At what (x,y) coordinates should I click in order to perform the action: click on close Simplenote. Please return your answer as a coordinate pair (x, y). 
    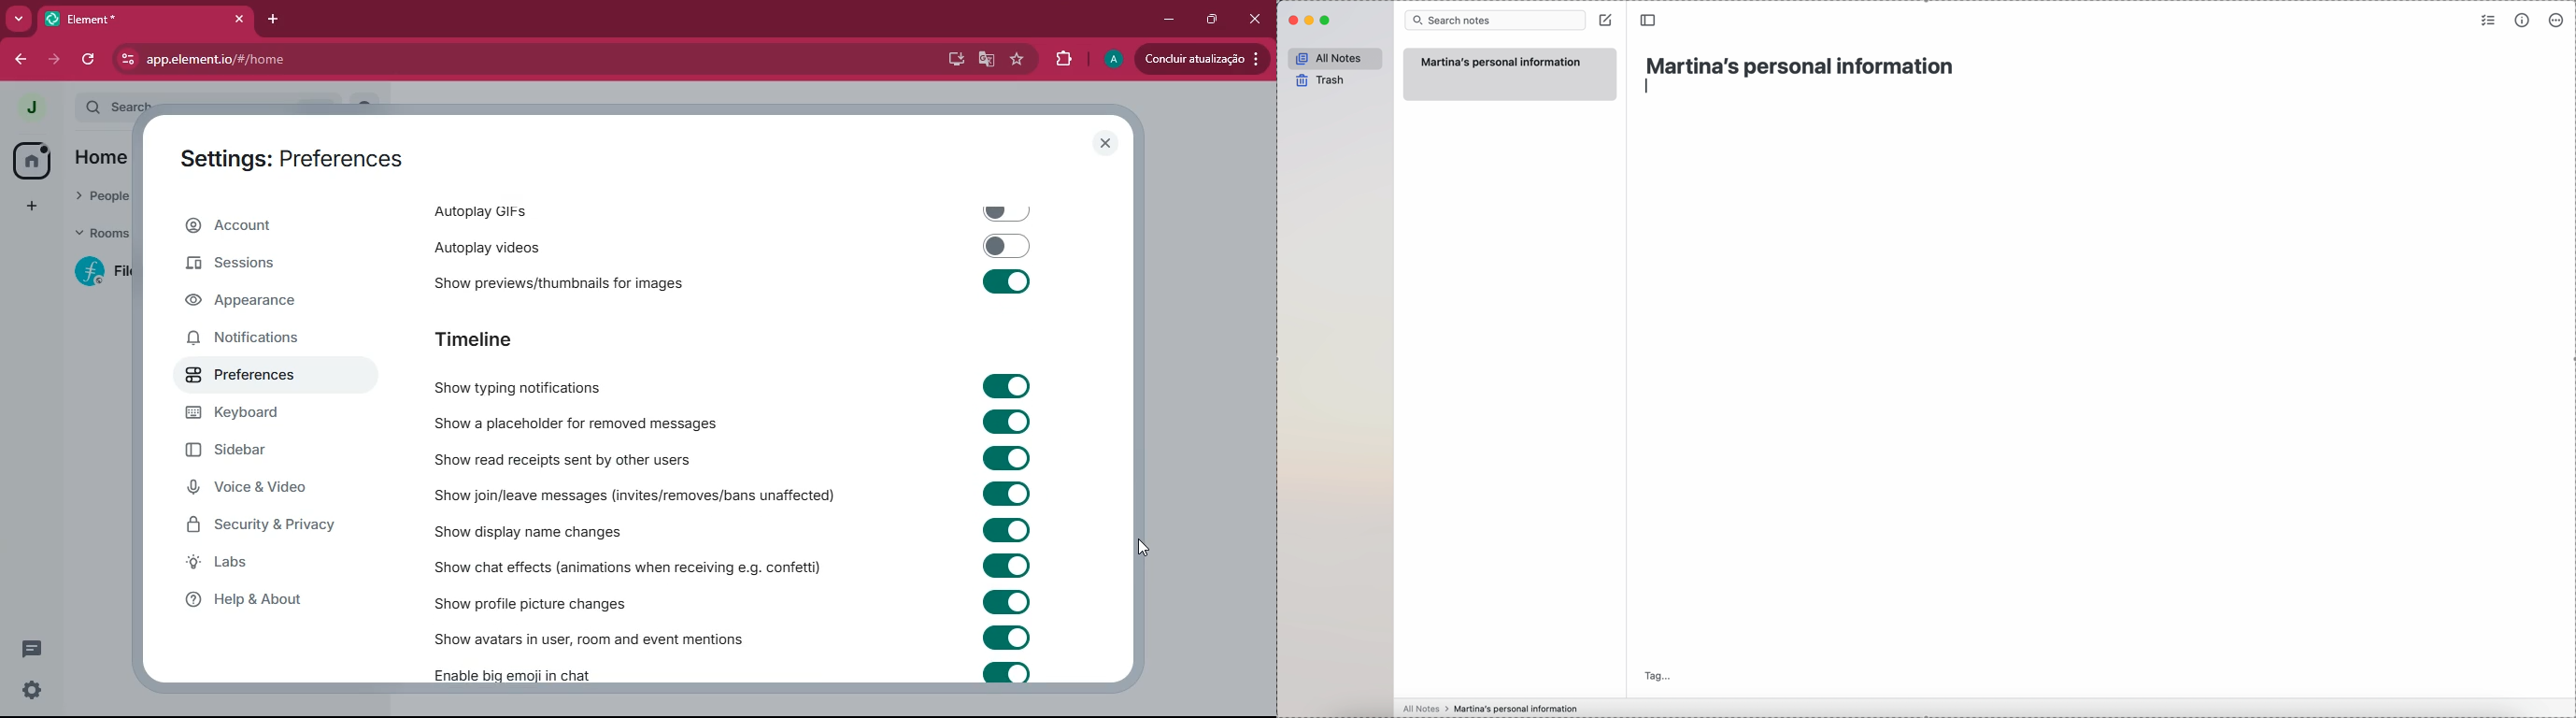
    Looking at the image, I should click on (1292, 21).